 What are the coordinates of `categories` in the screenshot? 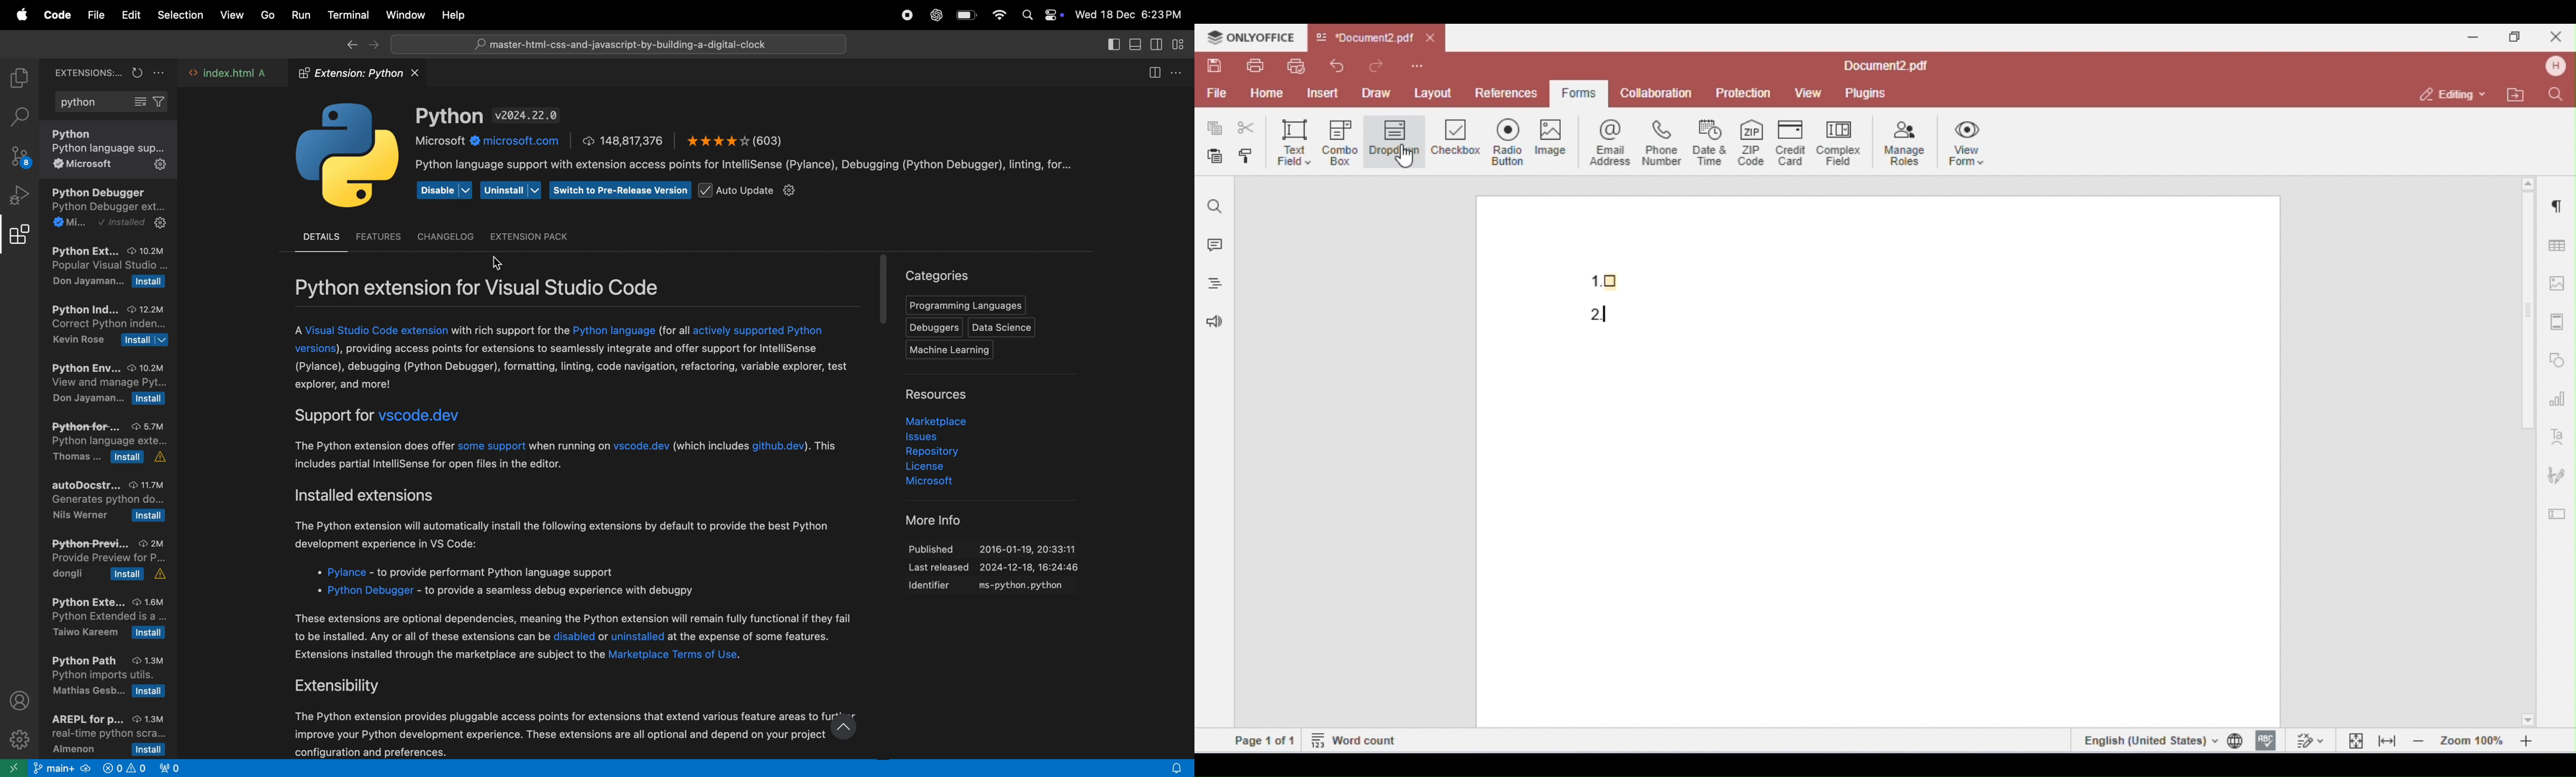 It's located at (939, 275).